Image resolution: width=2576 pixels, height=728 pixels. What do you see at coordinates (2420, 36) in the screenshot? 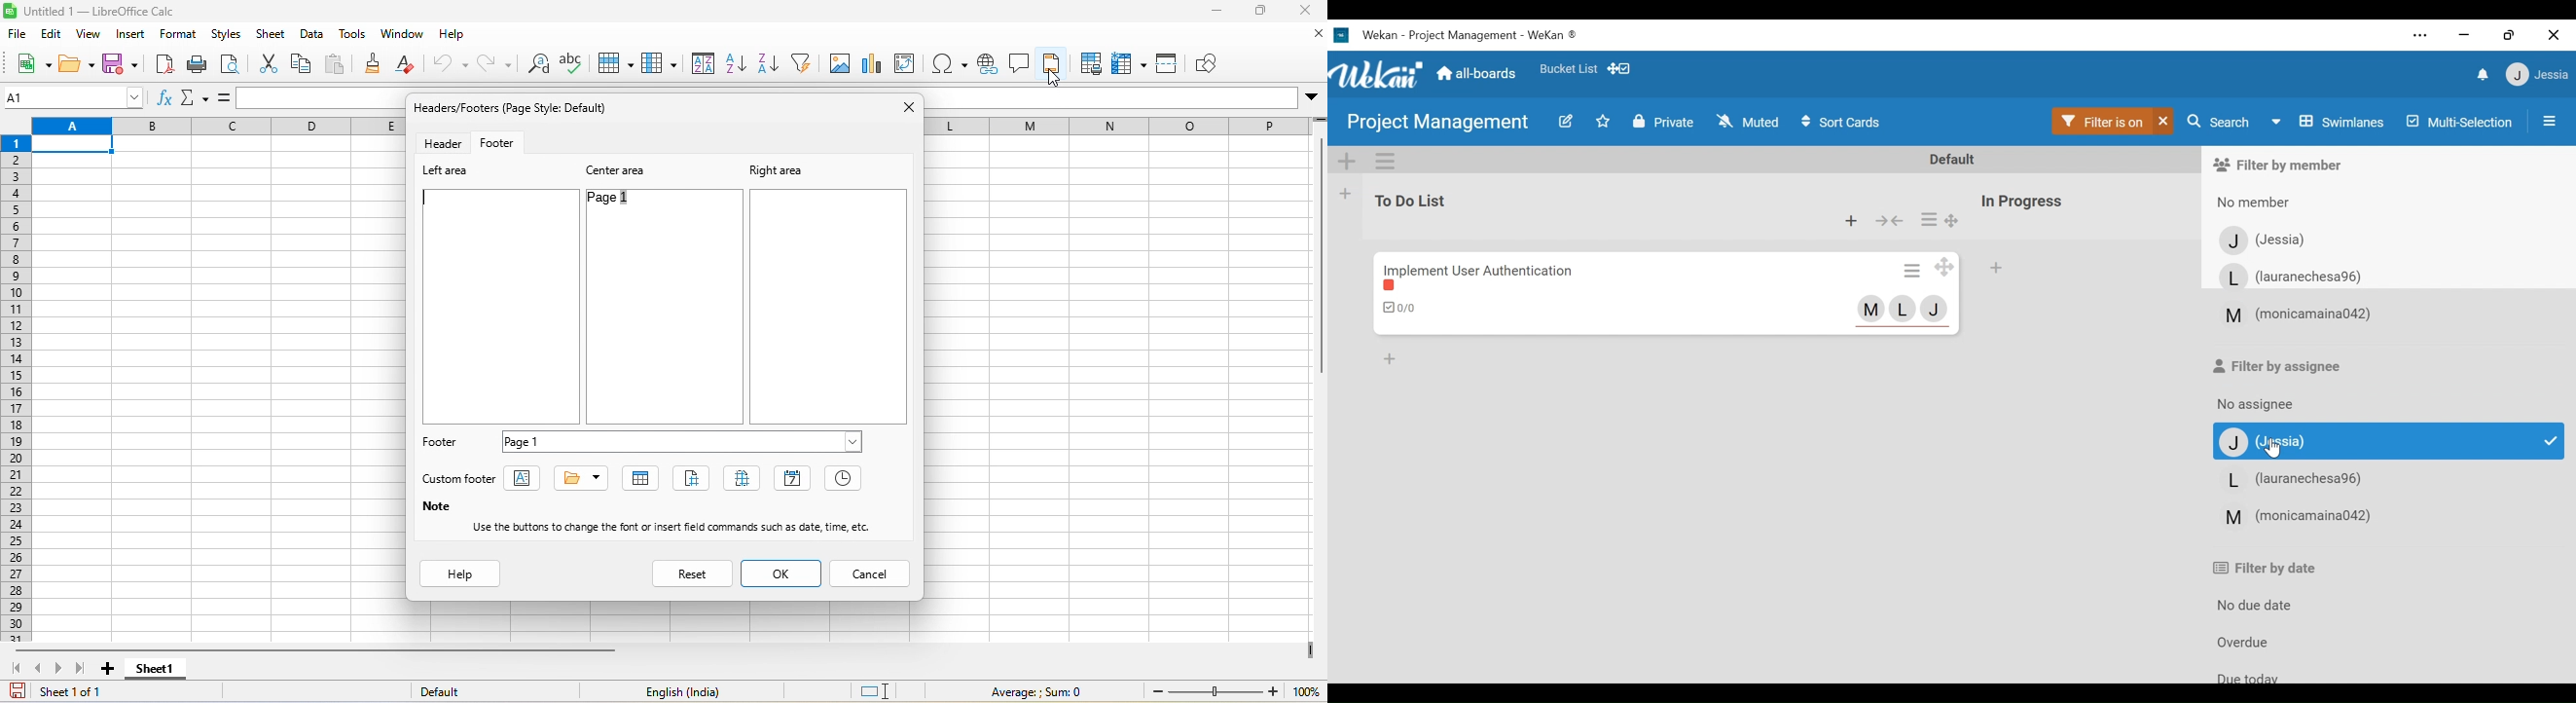
I see `Settings and more` at bounding box center [2420, 36].